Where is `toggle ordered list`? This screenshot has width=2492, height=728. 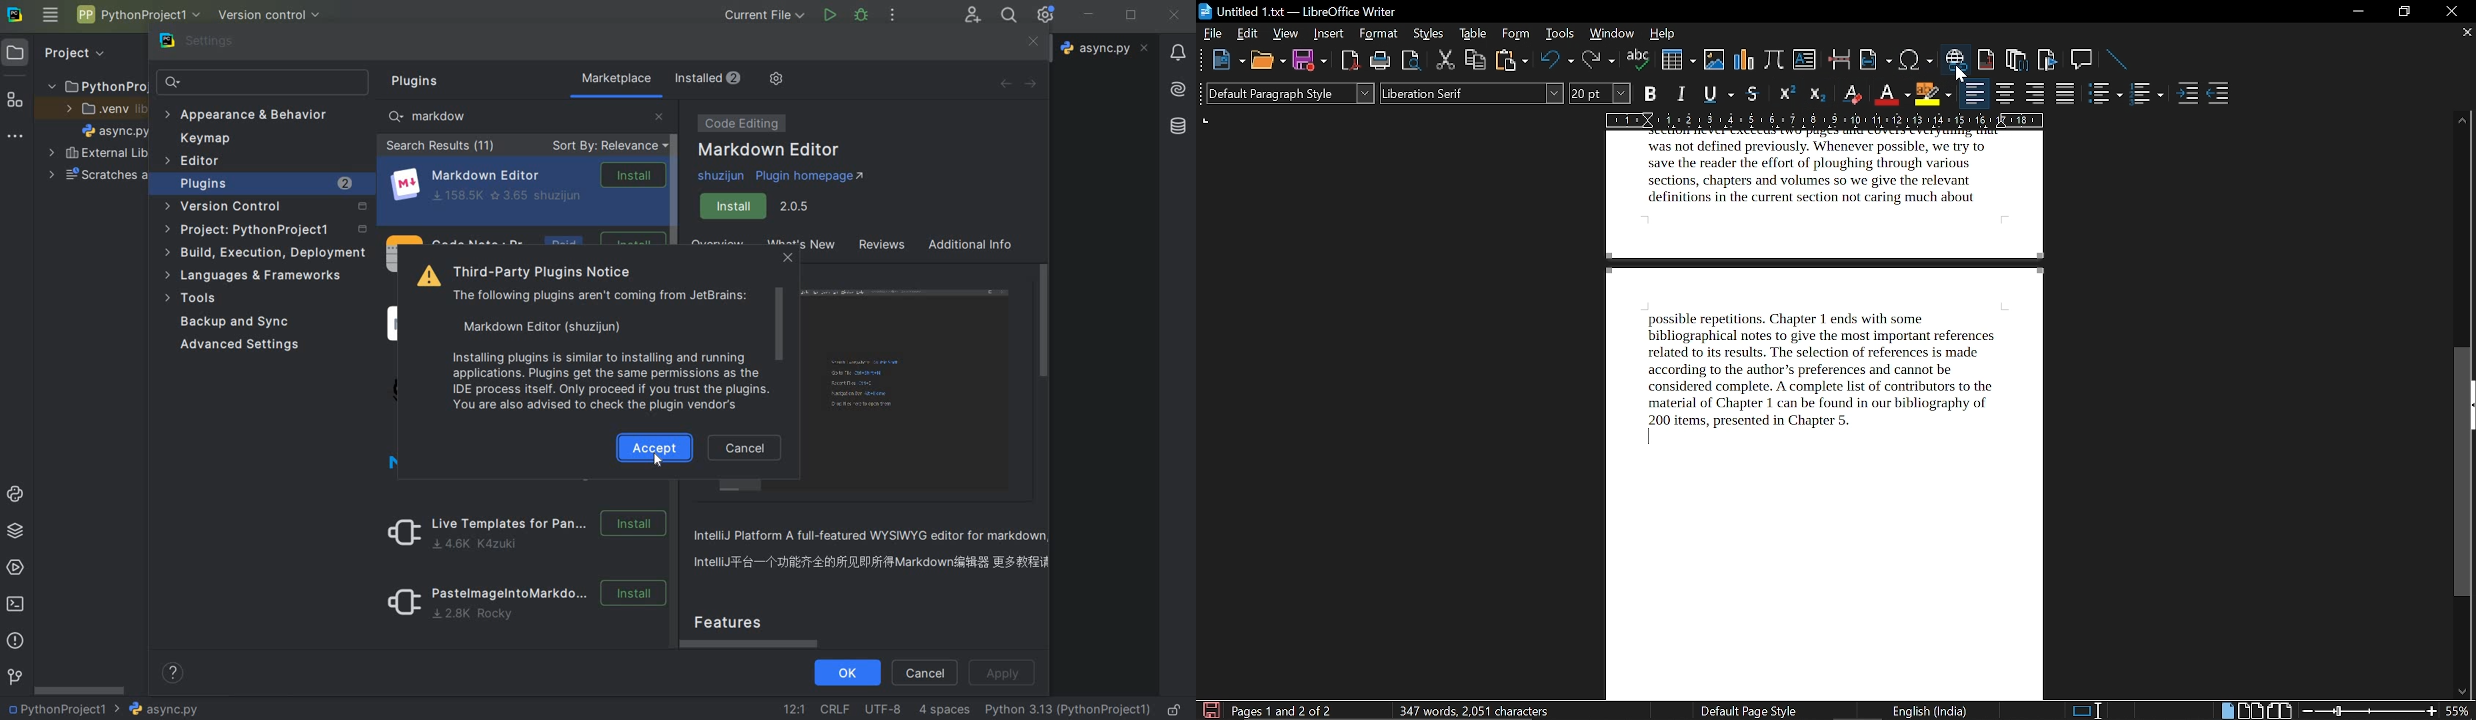 toggle ordered list is located at coordinates (2106, 95).